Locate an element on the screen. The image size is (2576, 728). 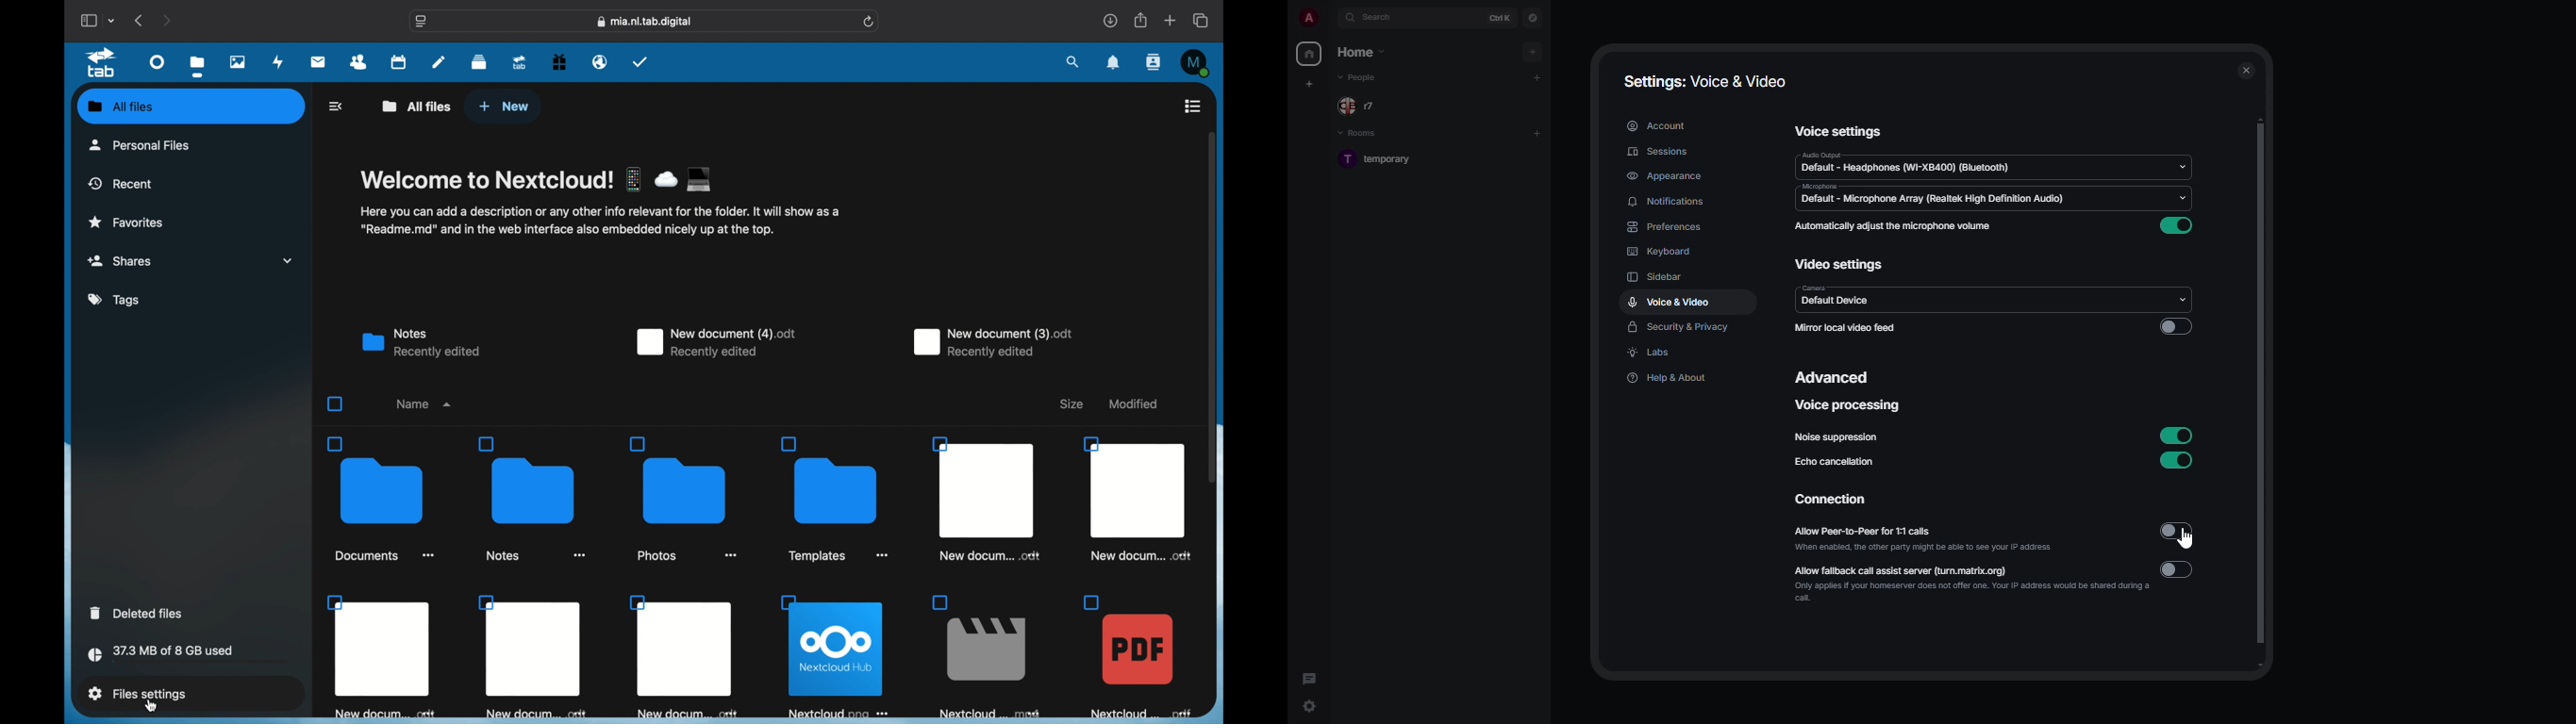
calendar is located at coordinates (398, 61).